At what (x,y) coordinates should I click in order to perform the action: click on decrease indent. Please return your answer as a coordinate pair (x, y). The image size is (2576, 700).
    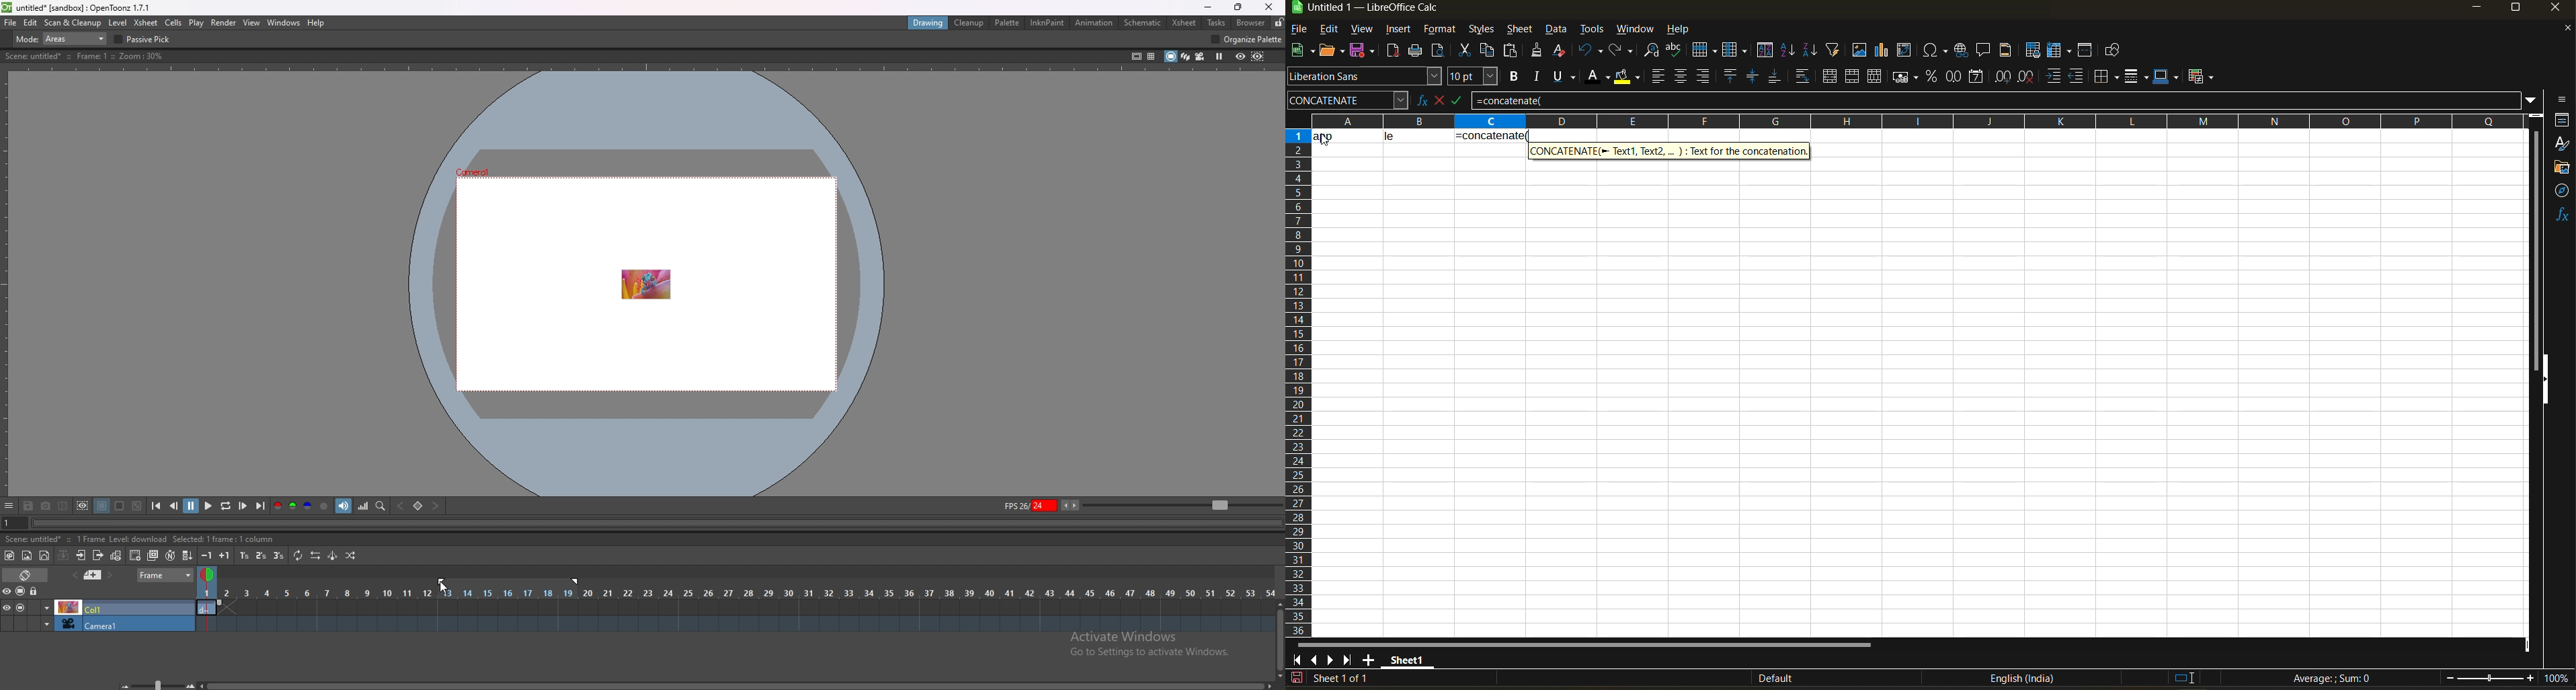
    Looking at the image, I should click on (2079, 77).